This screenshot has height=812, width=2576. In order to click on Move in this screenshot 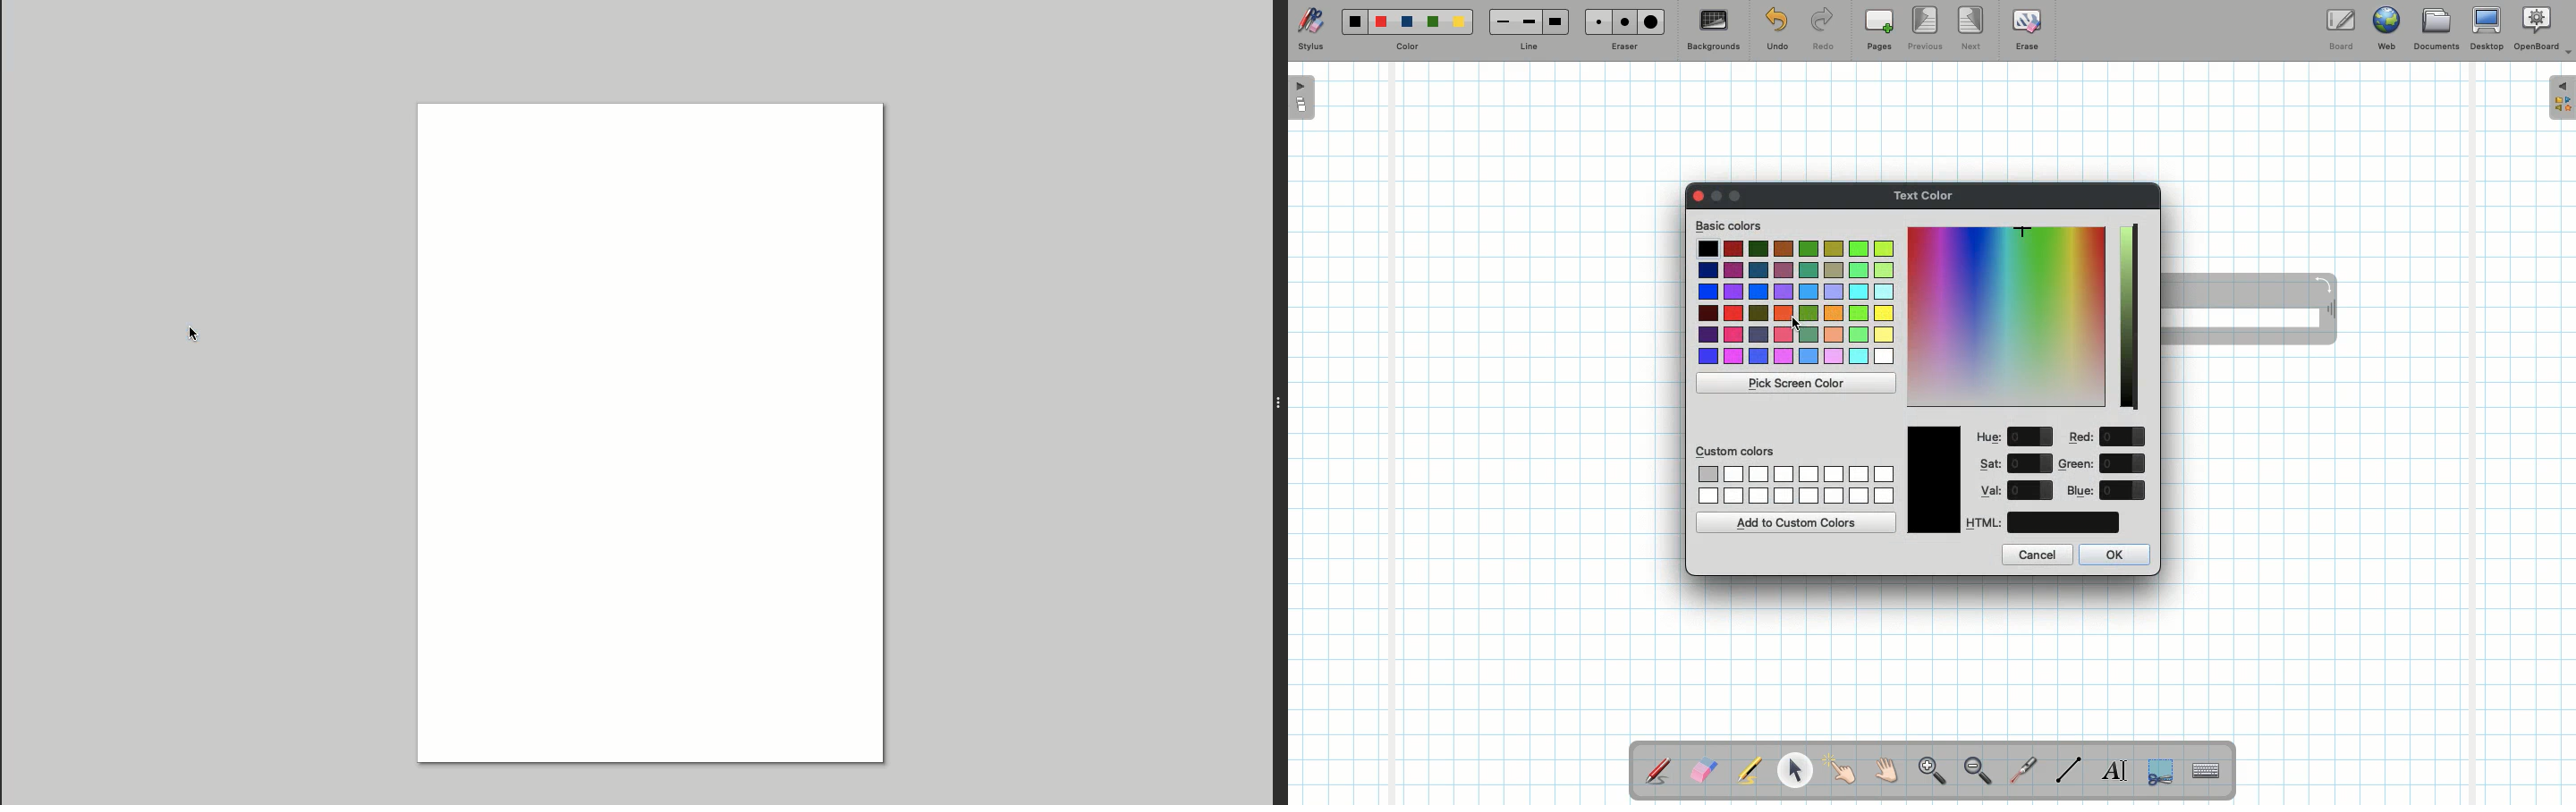, I will do `click(2329, 311)`.